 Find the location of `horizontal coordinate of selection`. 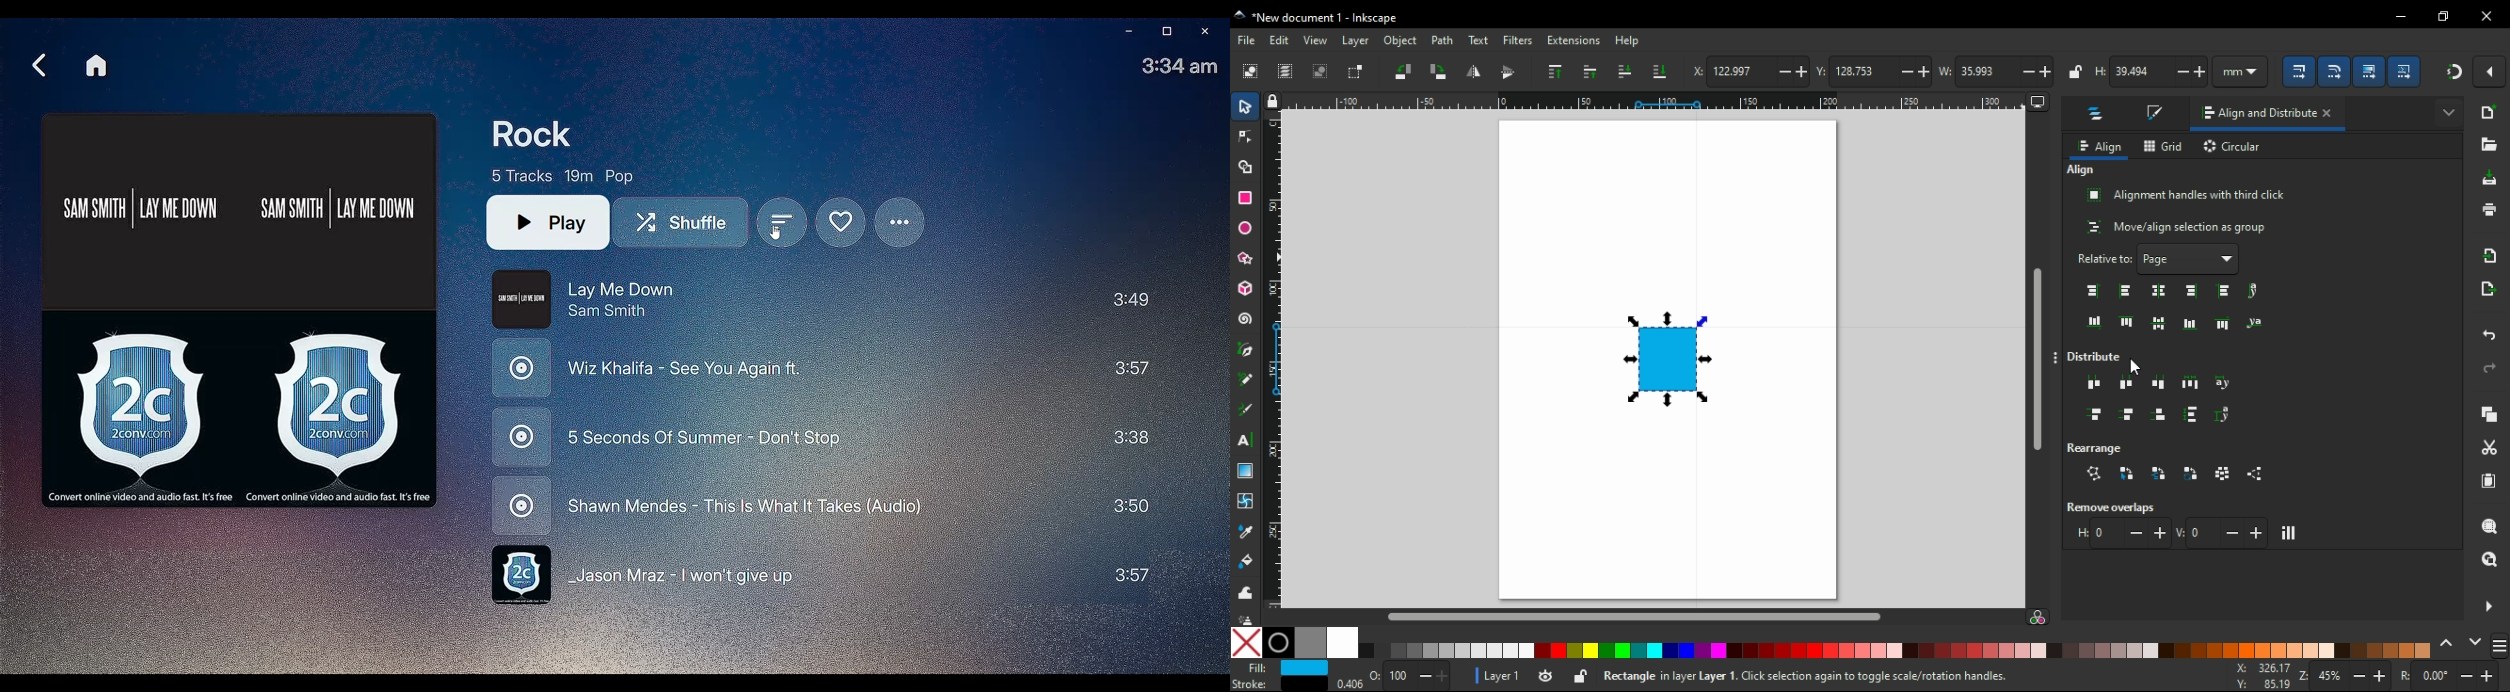

horizontal coordinate of selection is located at coordinates (1749, 73).